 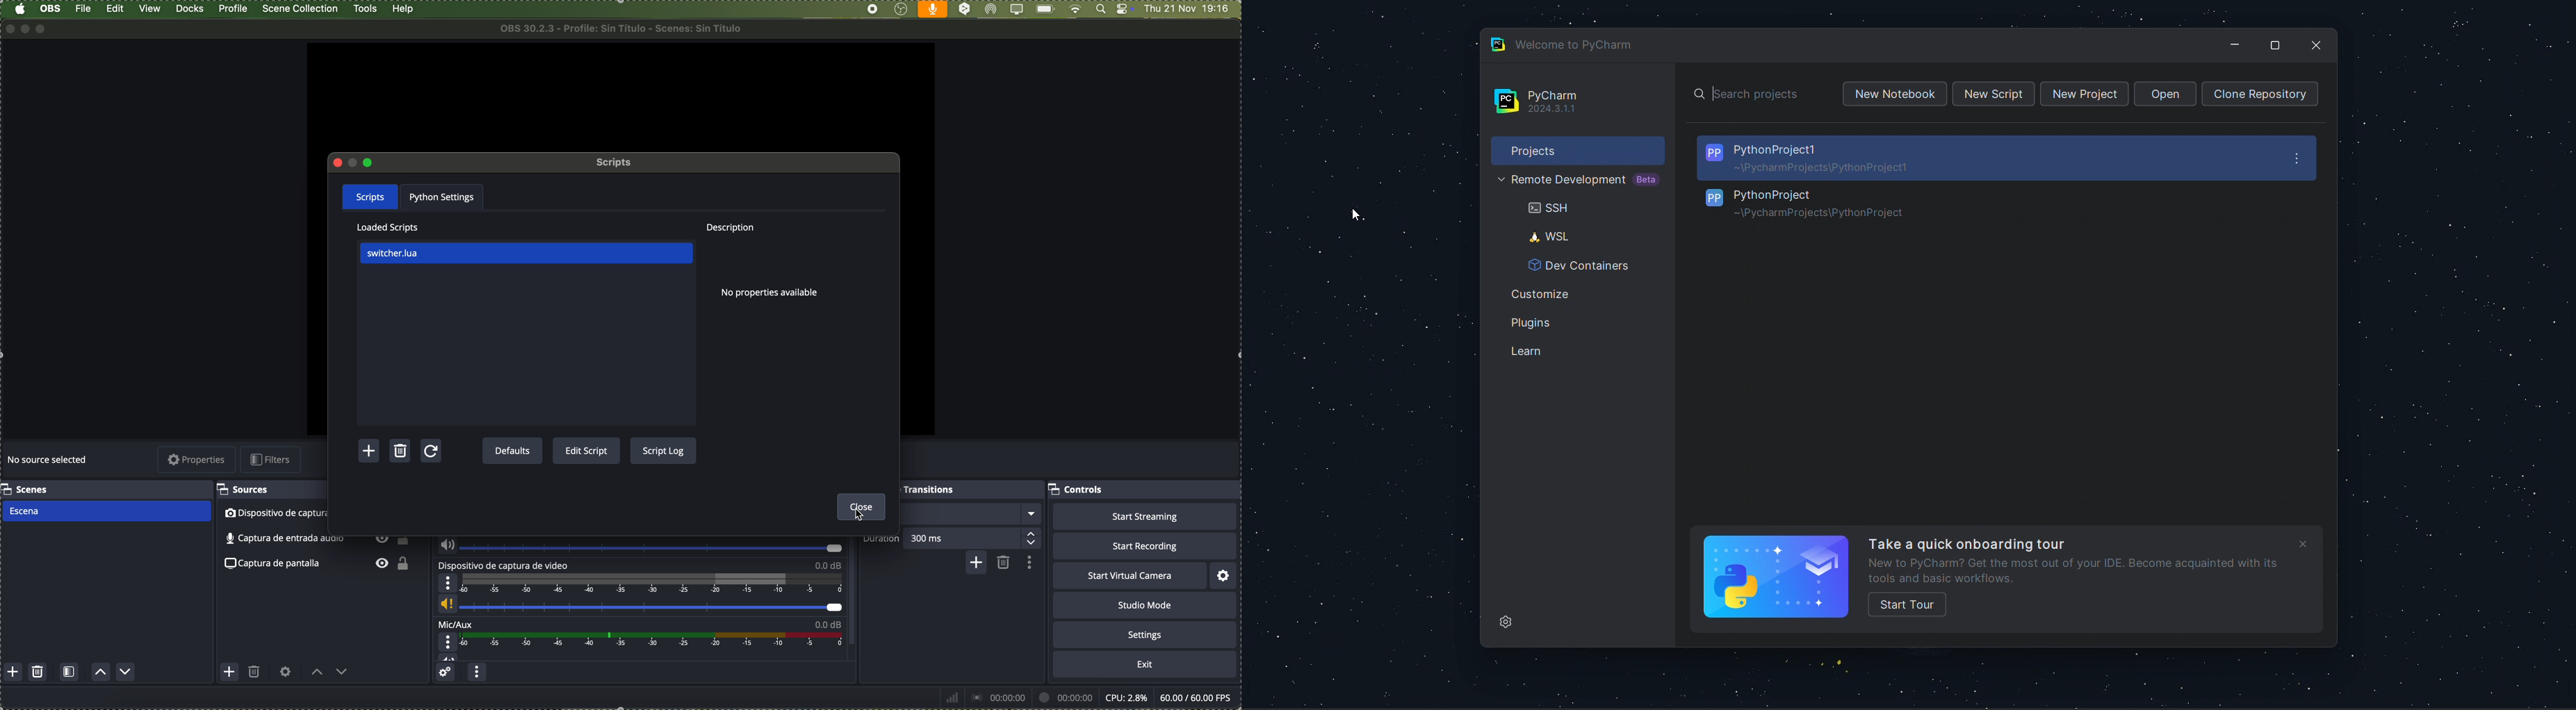 I want to click on Spotlight search, so click(x=1100, y=9).